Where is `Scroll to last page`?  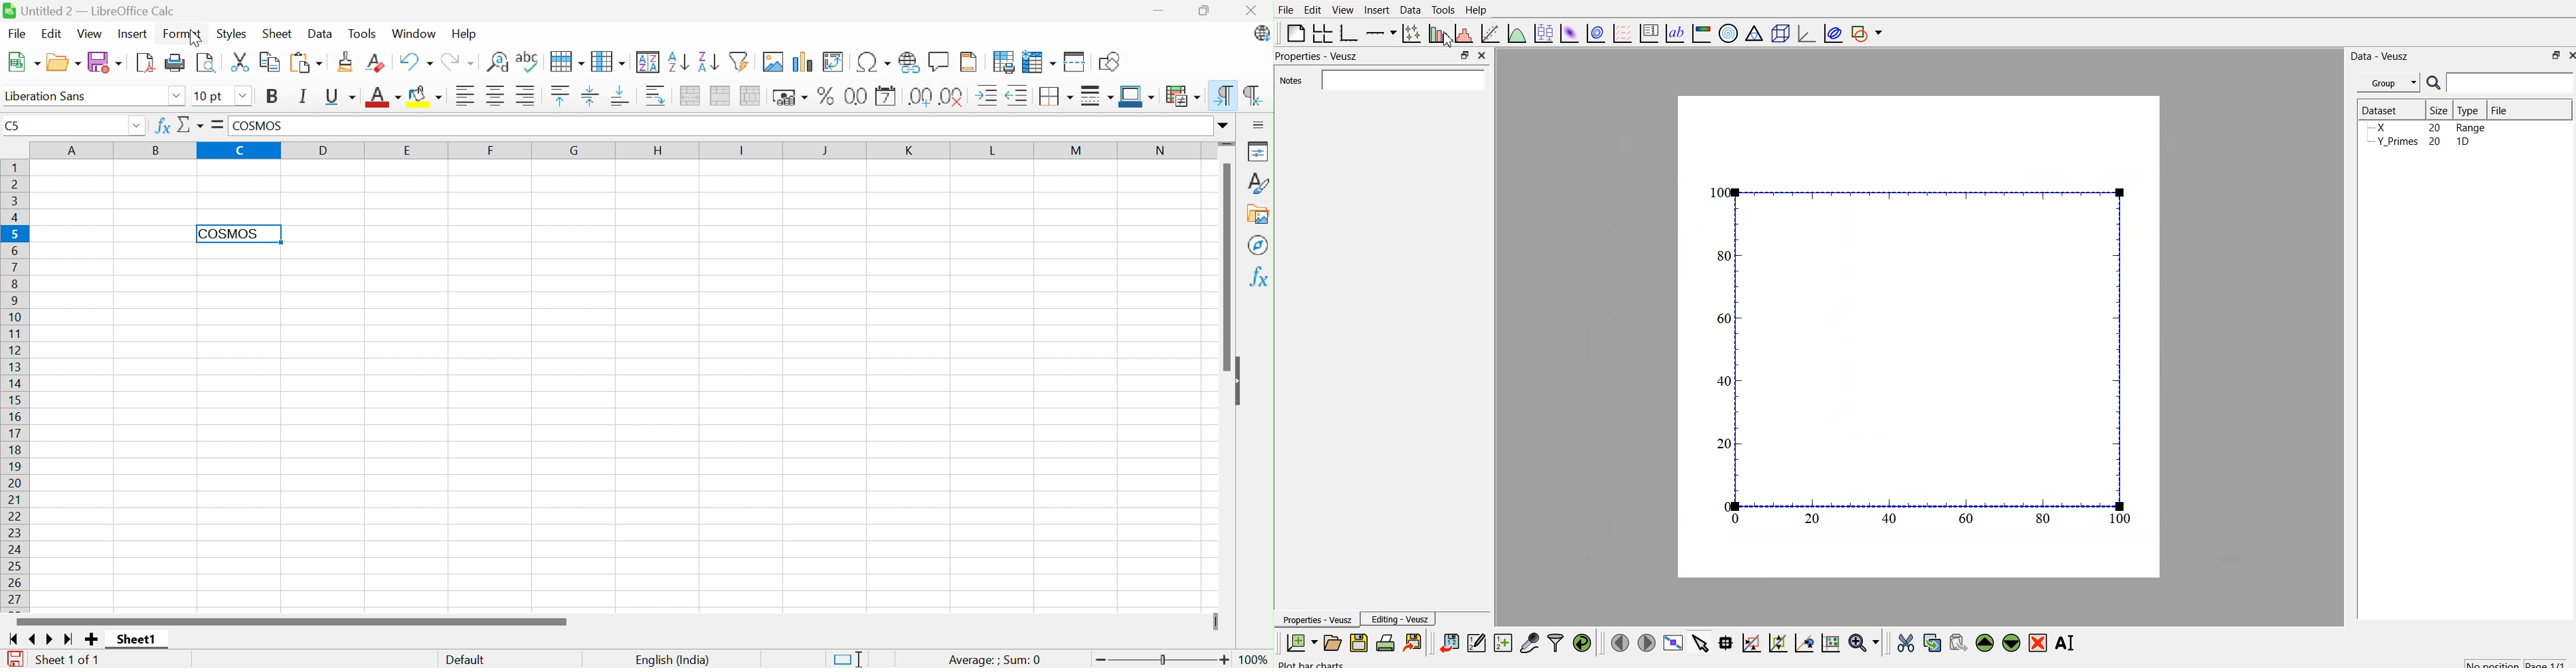
Scroll to last page is located at coordinates (72, 637).